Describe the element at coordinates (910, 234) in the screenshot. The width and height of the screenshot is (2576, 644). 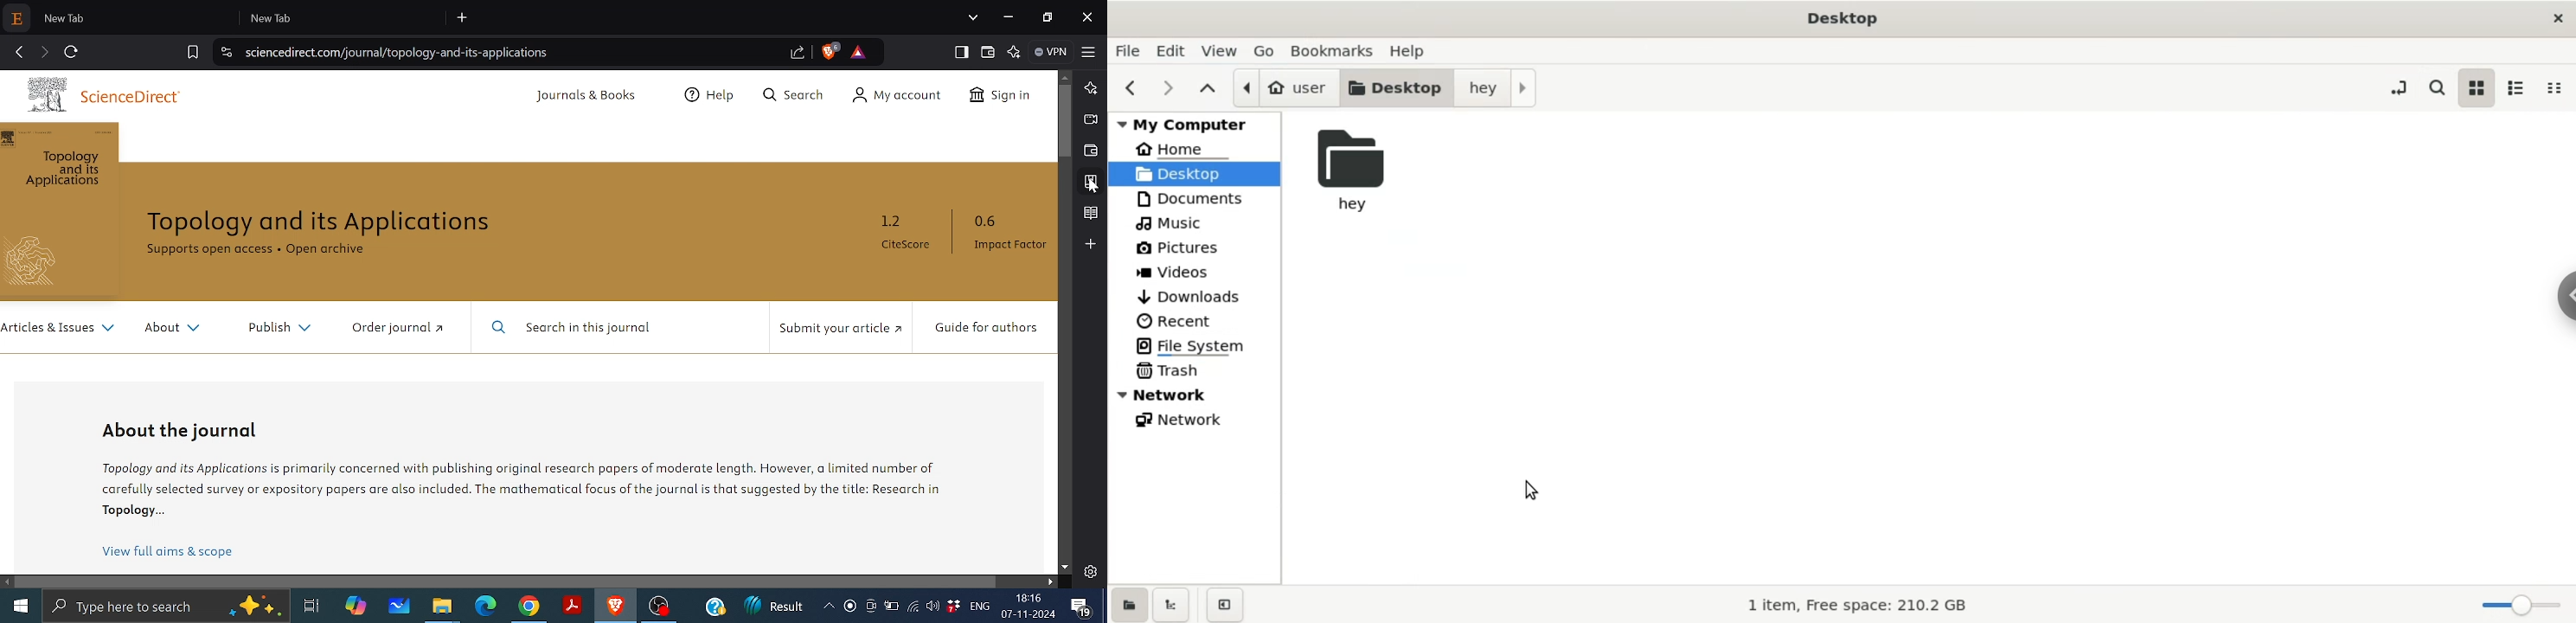
I see `1.2 CiteScore` at that location.